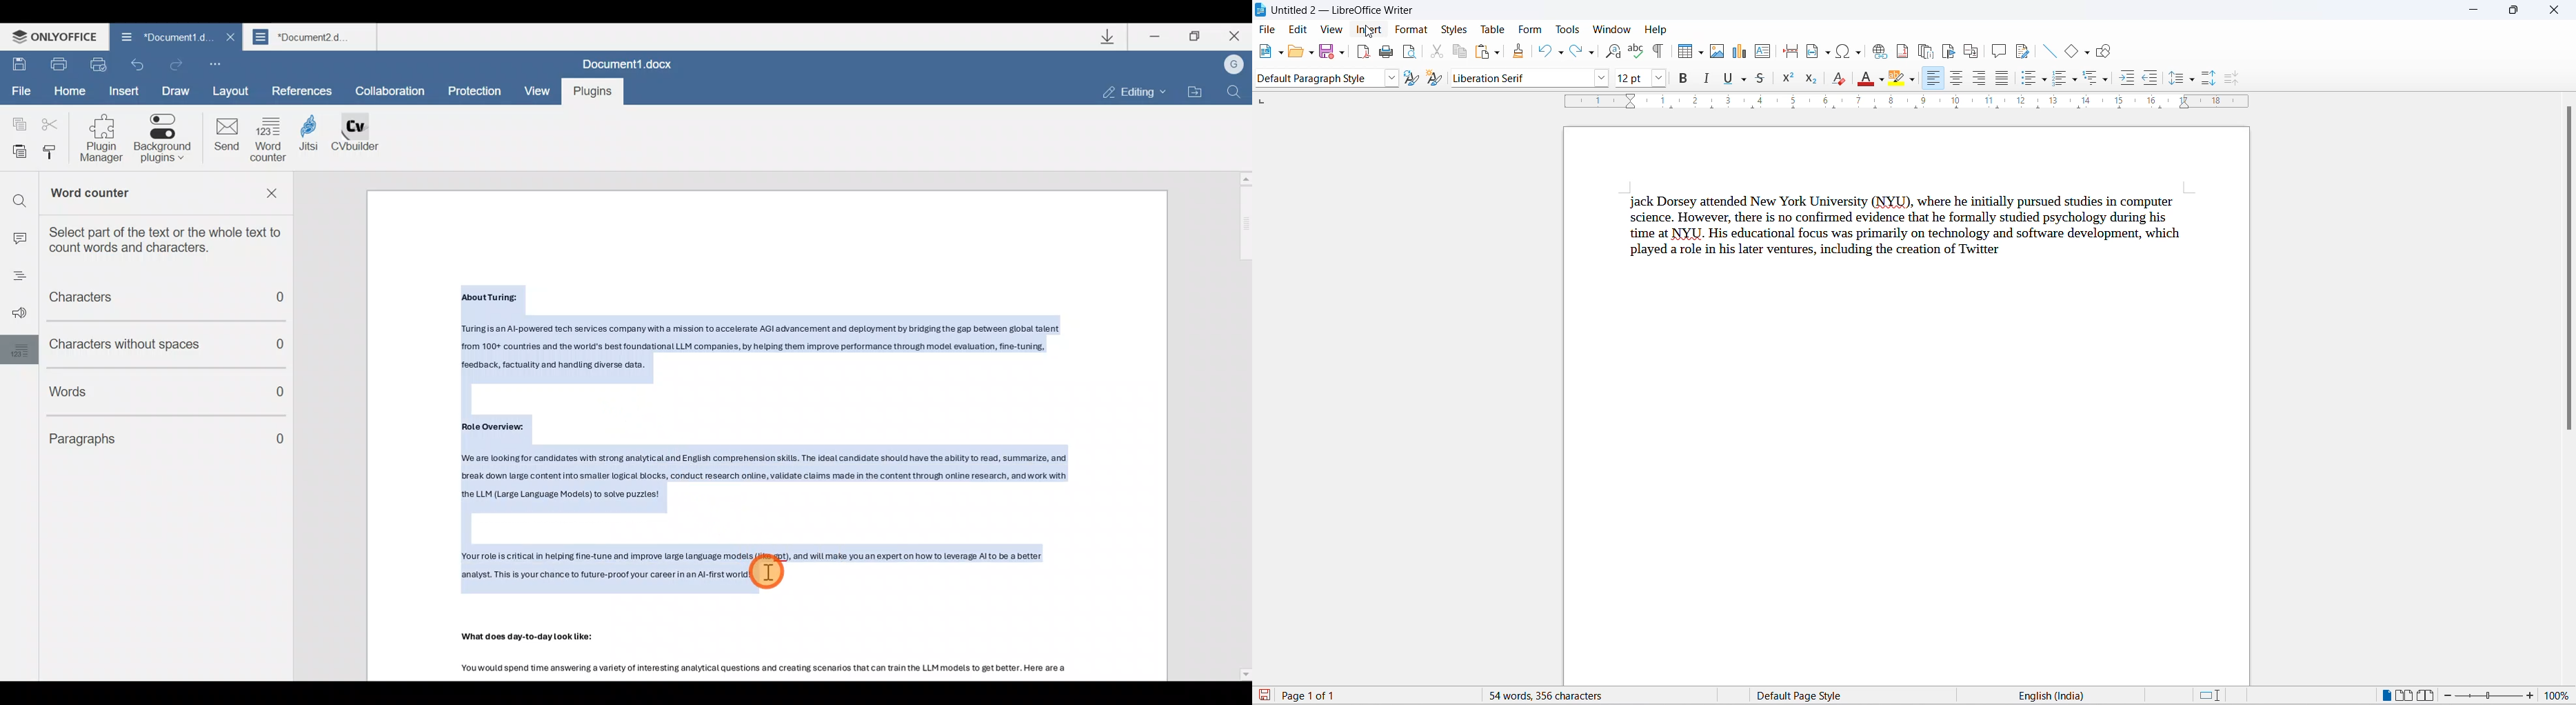 The image size is (2576, 728). What do you see at coordinates (1531, 29) in the screenshot?
I see `form` at bounding box center [1531, 29].